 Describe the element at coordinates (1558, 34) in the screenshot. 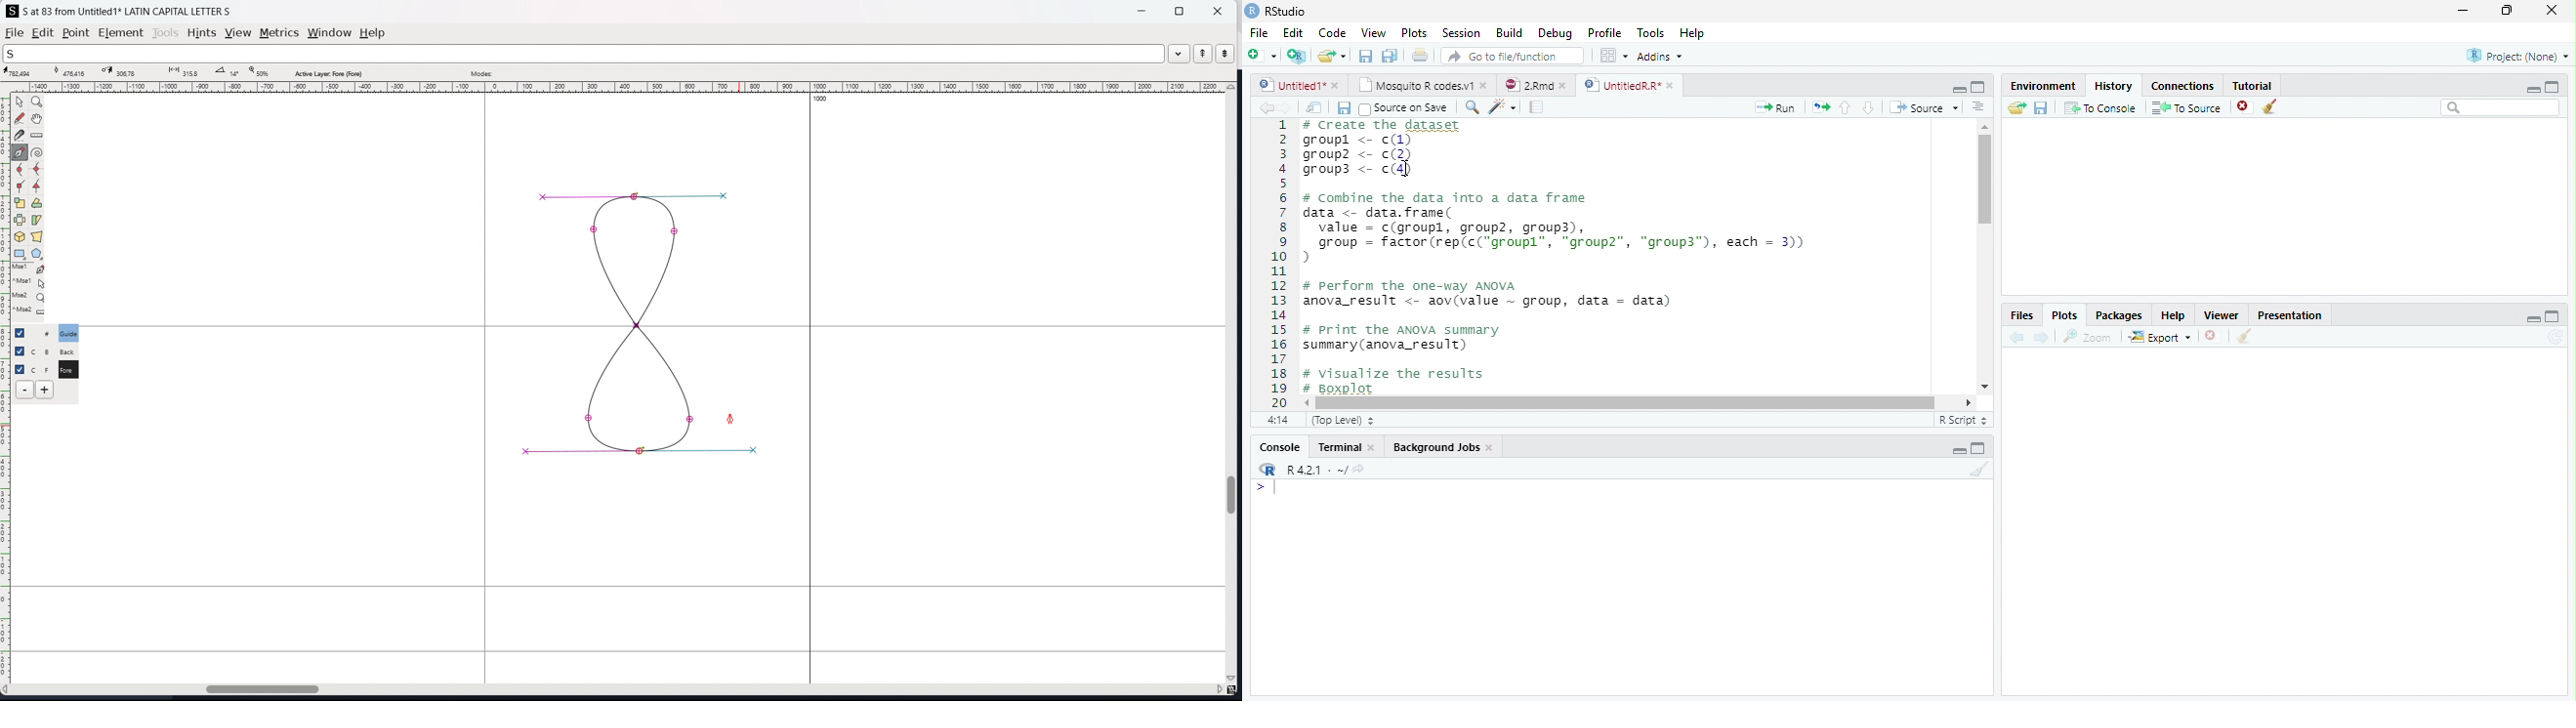

I see `debug` at that location.